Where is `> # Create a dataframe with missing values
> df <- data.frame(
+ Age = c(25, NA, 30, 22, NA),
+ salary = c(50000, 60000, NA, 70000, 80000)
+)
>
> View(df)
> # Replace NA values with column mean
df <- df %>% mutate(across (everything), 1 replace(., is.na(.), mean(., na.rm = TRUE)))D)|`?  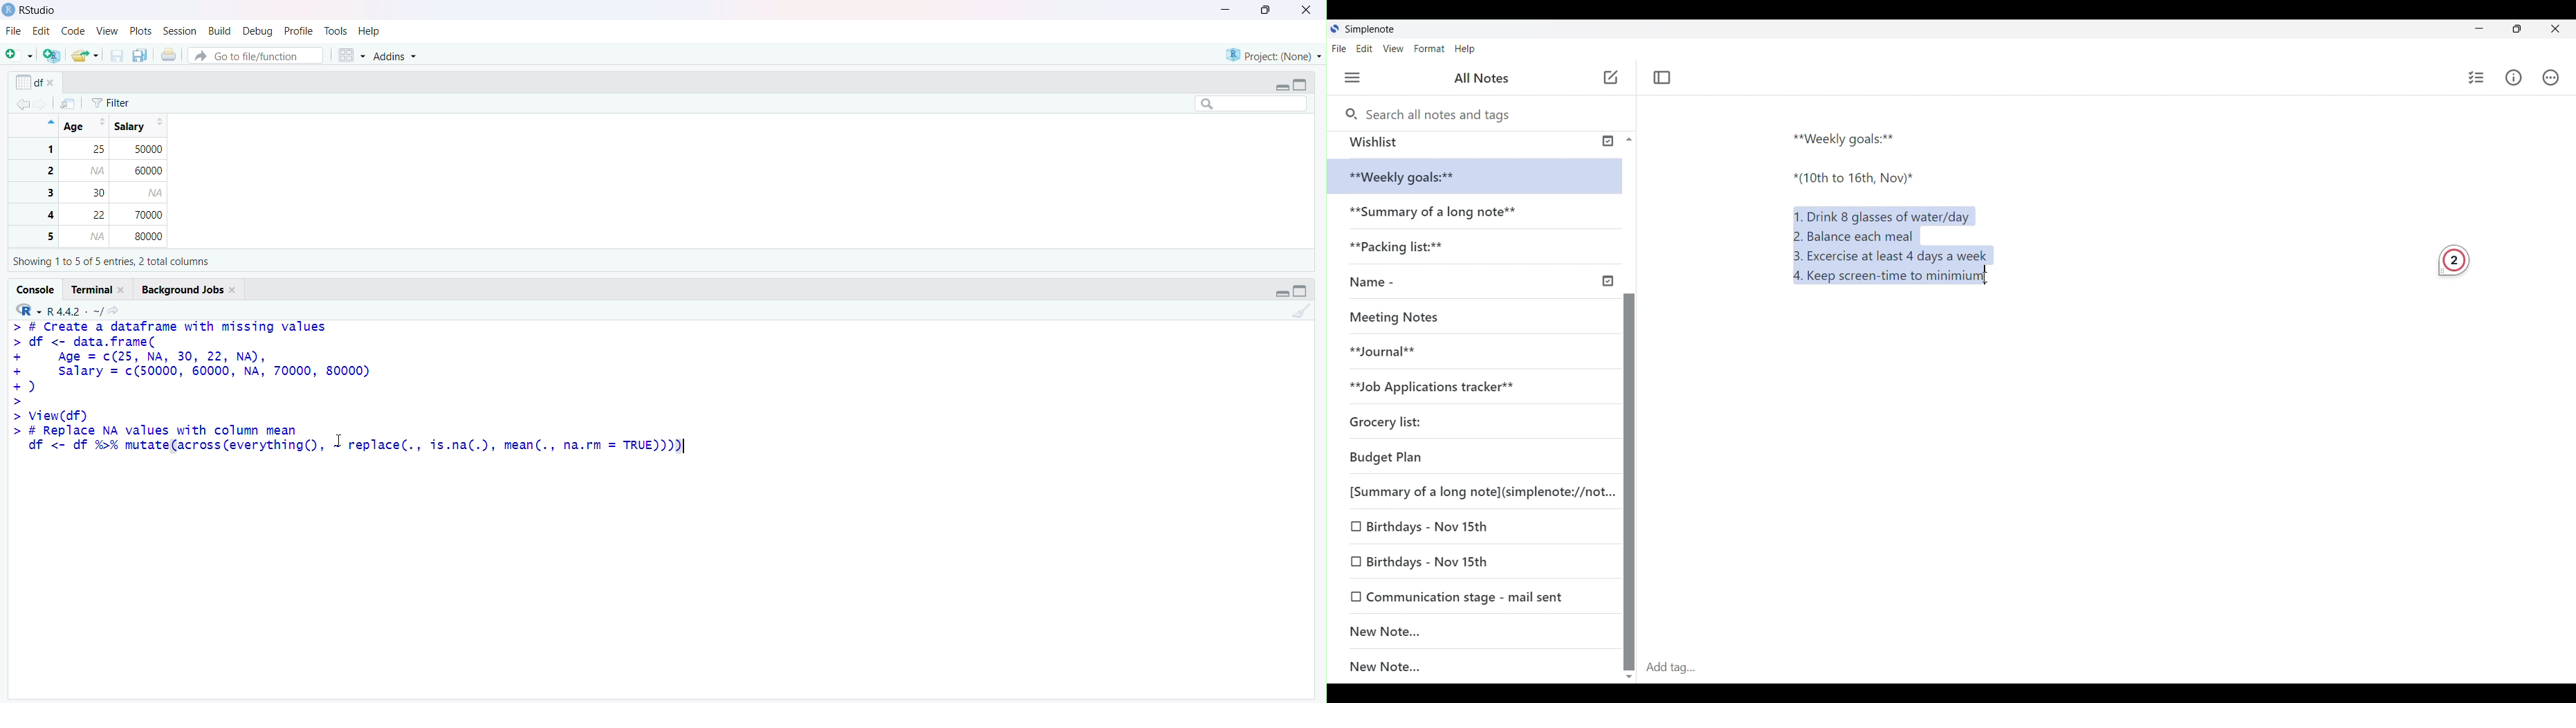
> # Create a dataframe with missing values
> df <- data.frame(
+ Age = c(25, NA, 30, 22, NA),
+ salary = c(50000, 60000, NA, 70000, 80000)
+)
>
> View(df)
> # Replace NA values with column mean
df <- df %>% mutate(across (everything), 1 replace(., is.na(.), mean(., na.rm = TRUE)))D)| is located at coordinates (353, 396).